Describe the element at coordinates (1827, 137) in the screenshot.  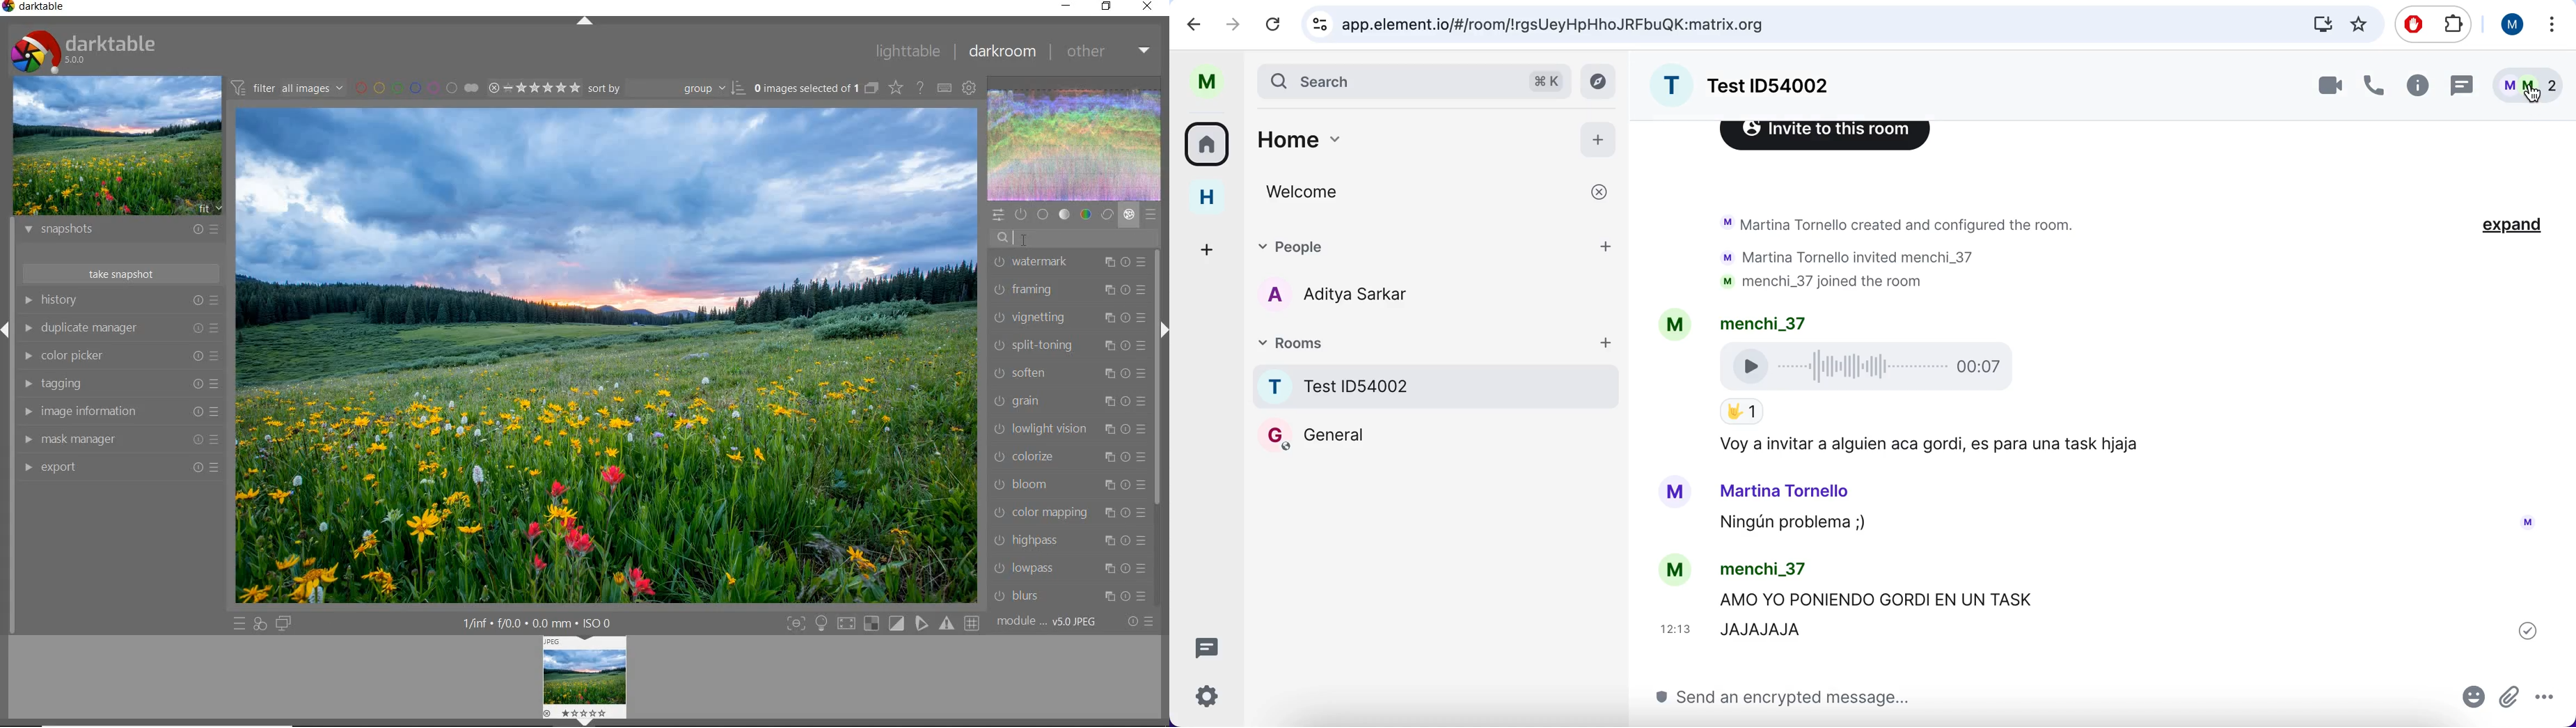
I see `Invite to this room` at that location.